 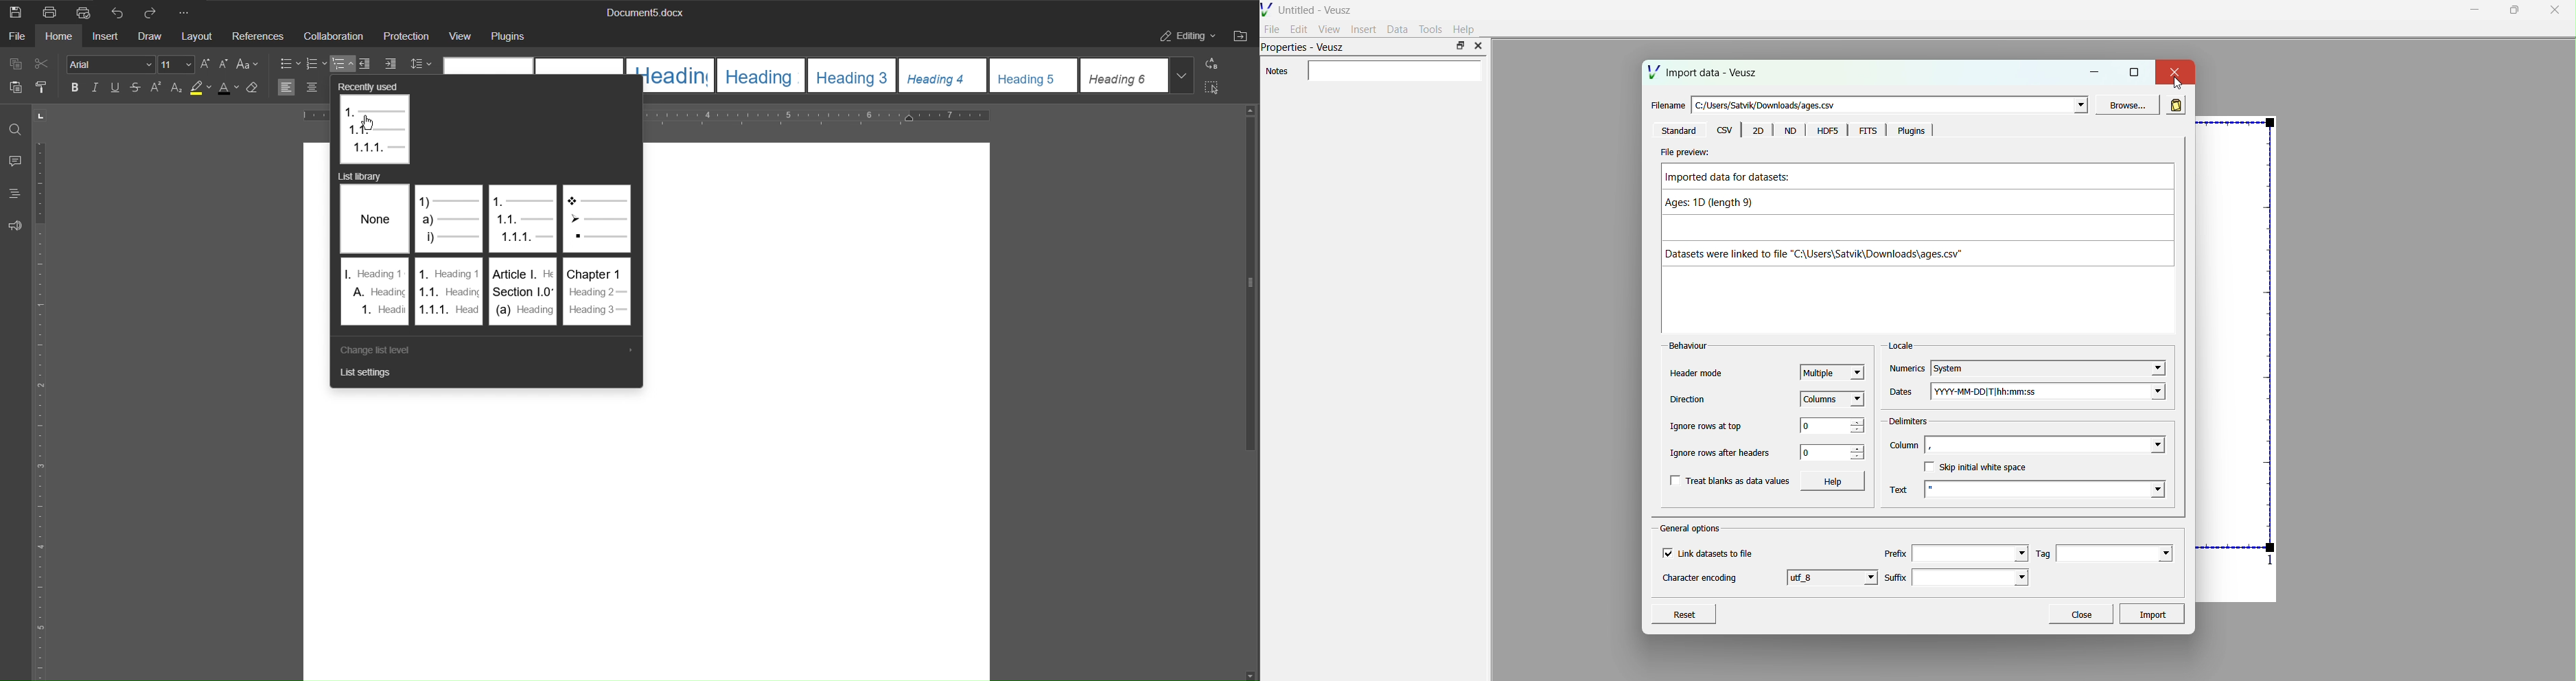 I want to click on Help, so click(x=1465, y=30).